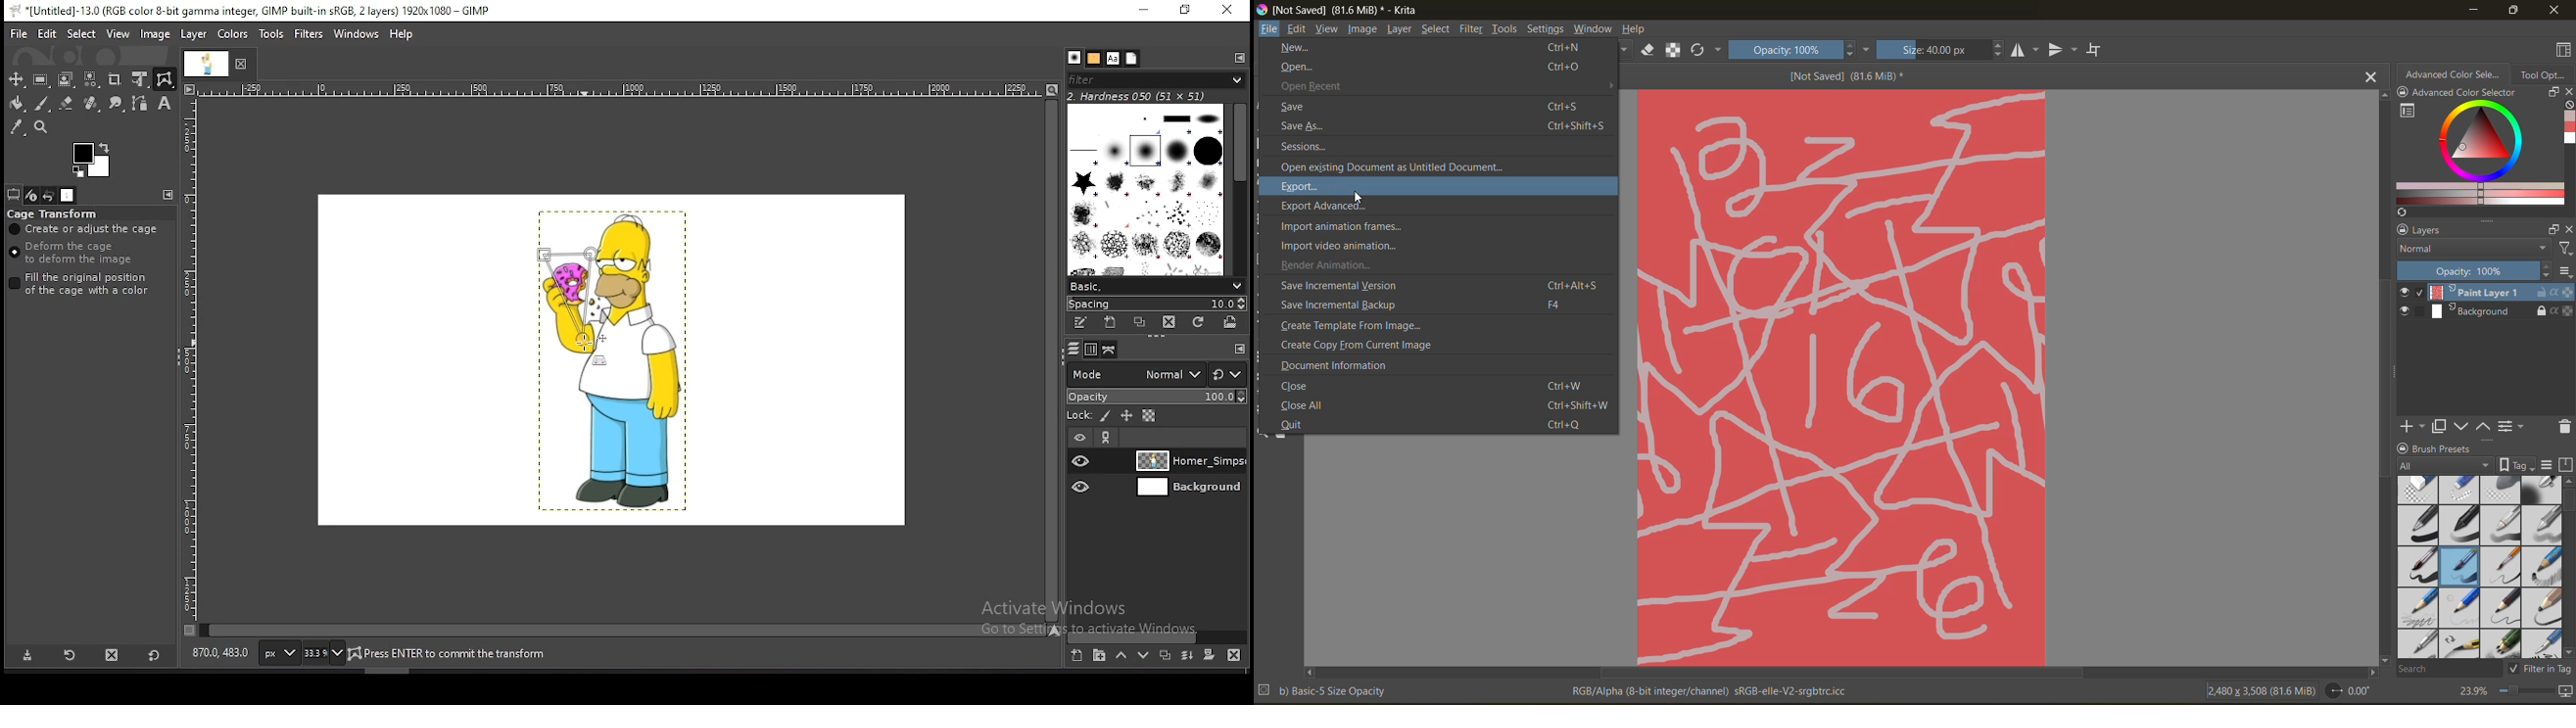 This screenshot has width=2576, height=728. What do you see at coordinates (2471, 249) in the screenshot?
I see `normal` at bounding box center [2471, 249].